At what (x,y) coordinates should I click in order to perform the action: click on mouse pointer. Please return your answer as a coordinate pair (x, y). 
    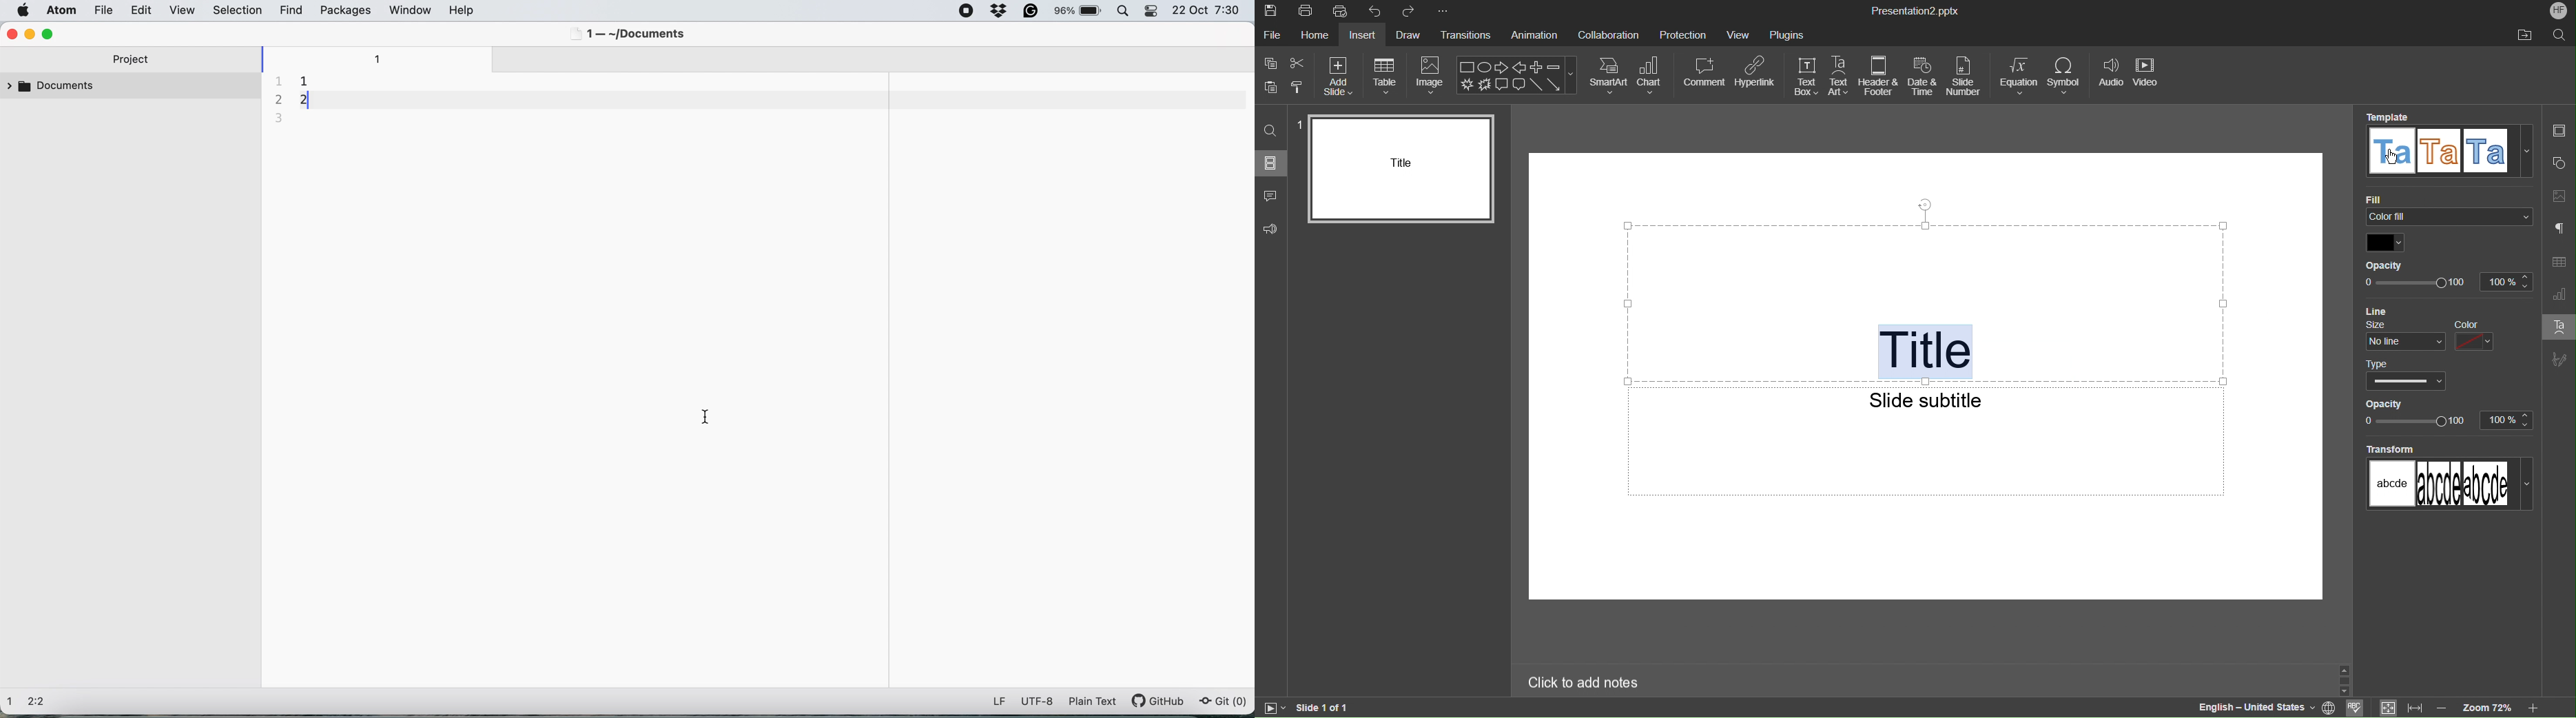
    Looking at the image, I should click on (2393, 161).